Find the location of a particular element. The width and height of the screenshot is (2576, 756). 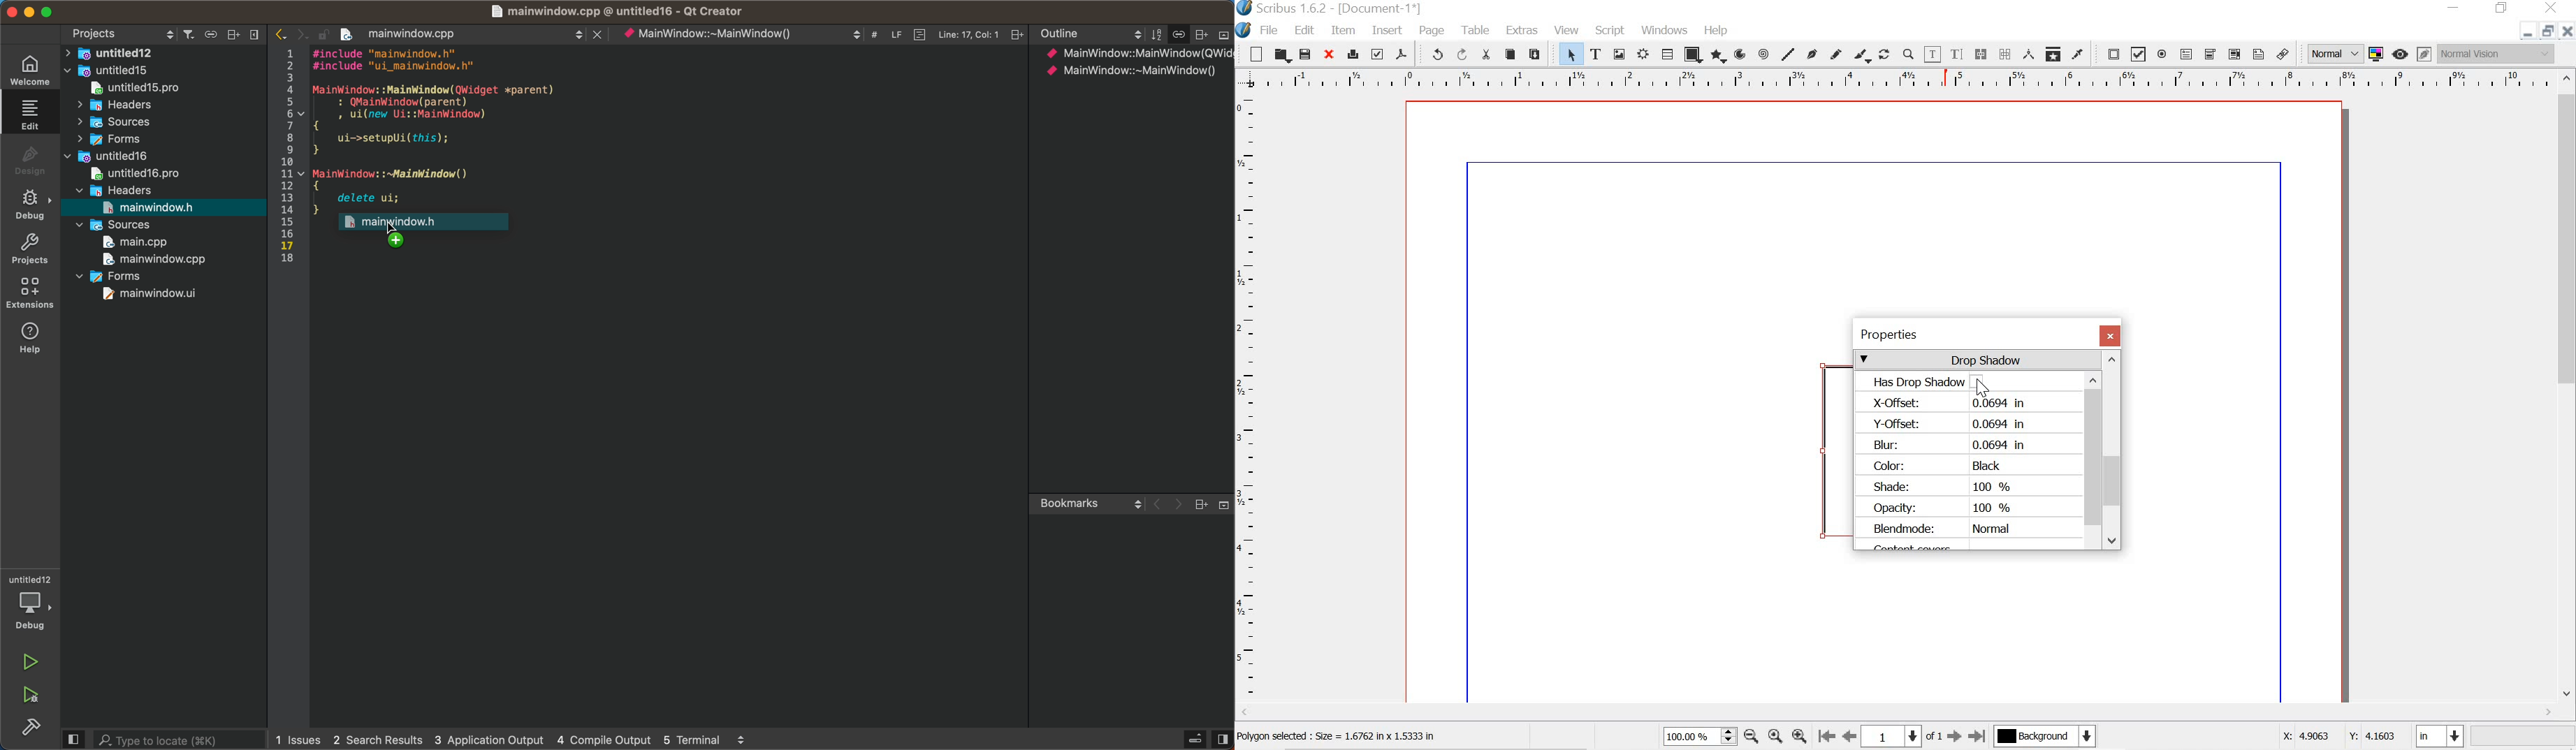

drop shadow is located at coordinates (1977, 360).